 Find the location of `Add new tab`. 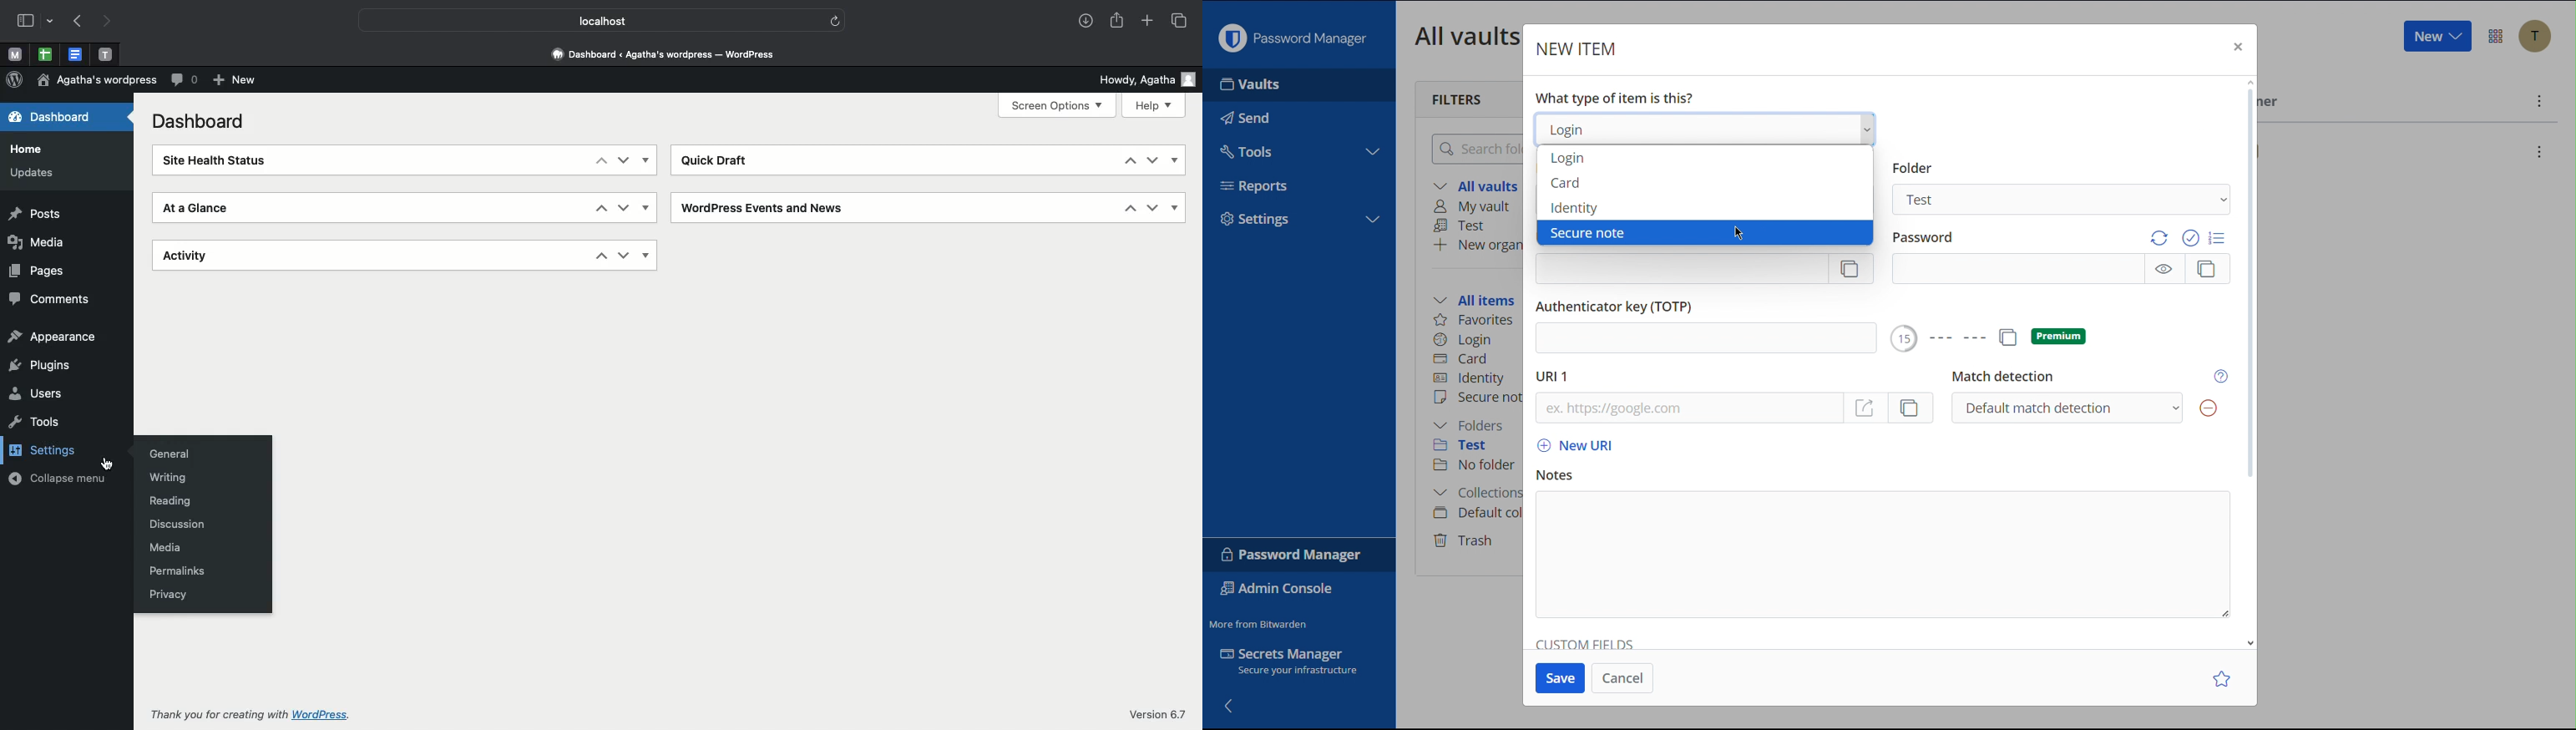

Add new tab is located at coordinates (1147, 17).